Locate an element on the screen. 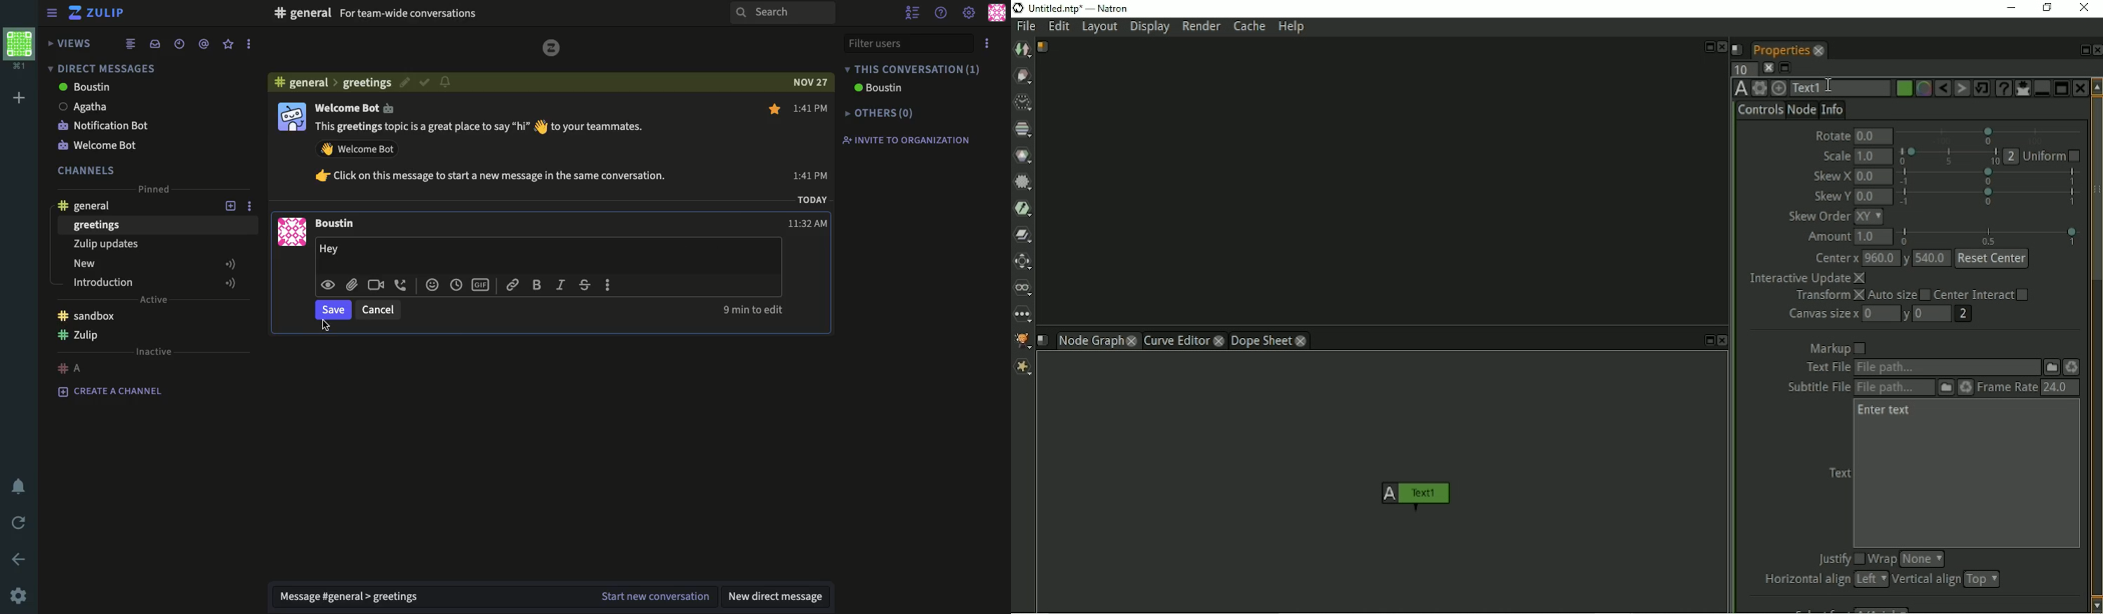  views is located at coordinates (71, 43).